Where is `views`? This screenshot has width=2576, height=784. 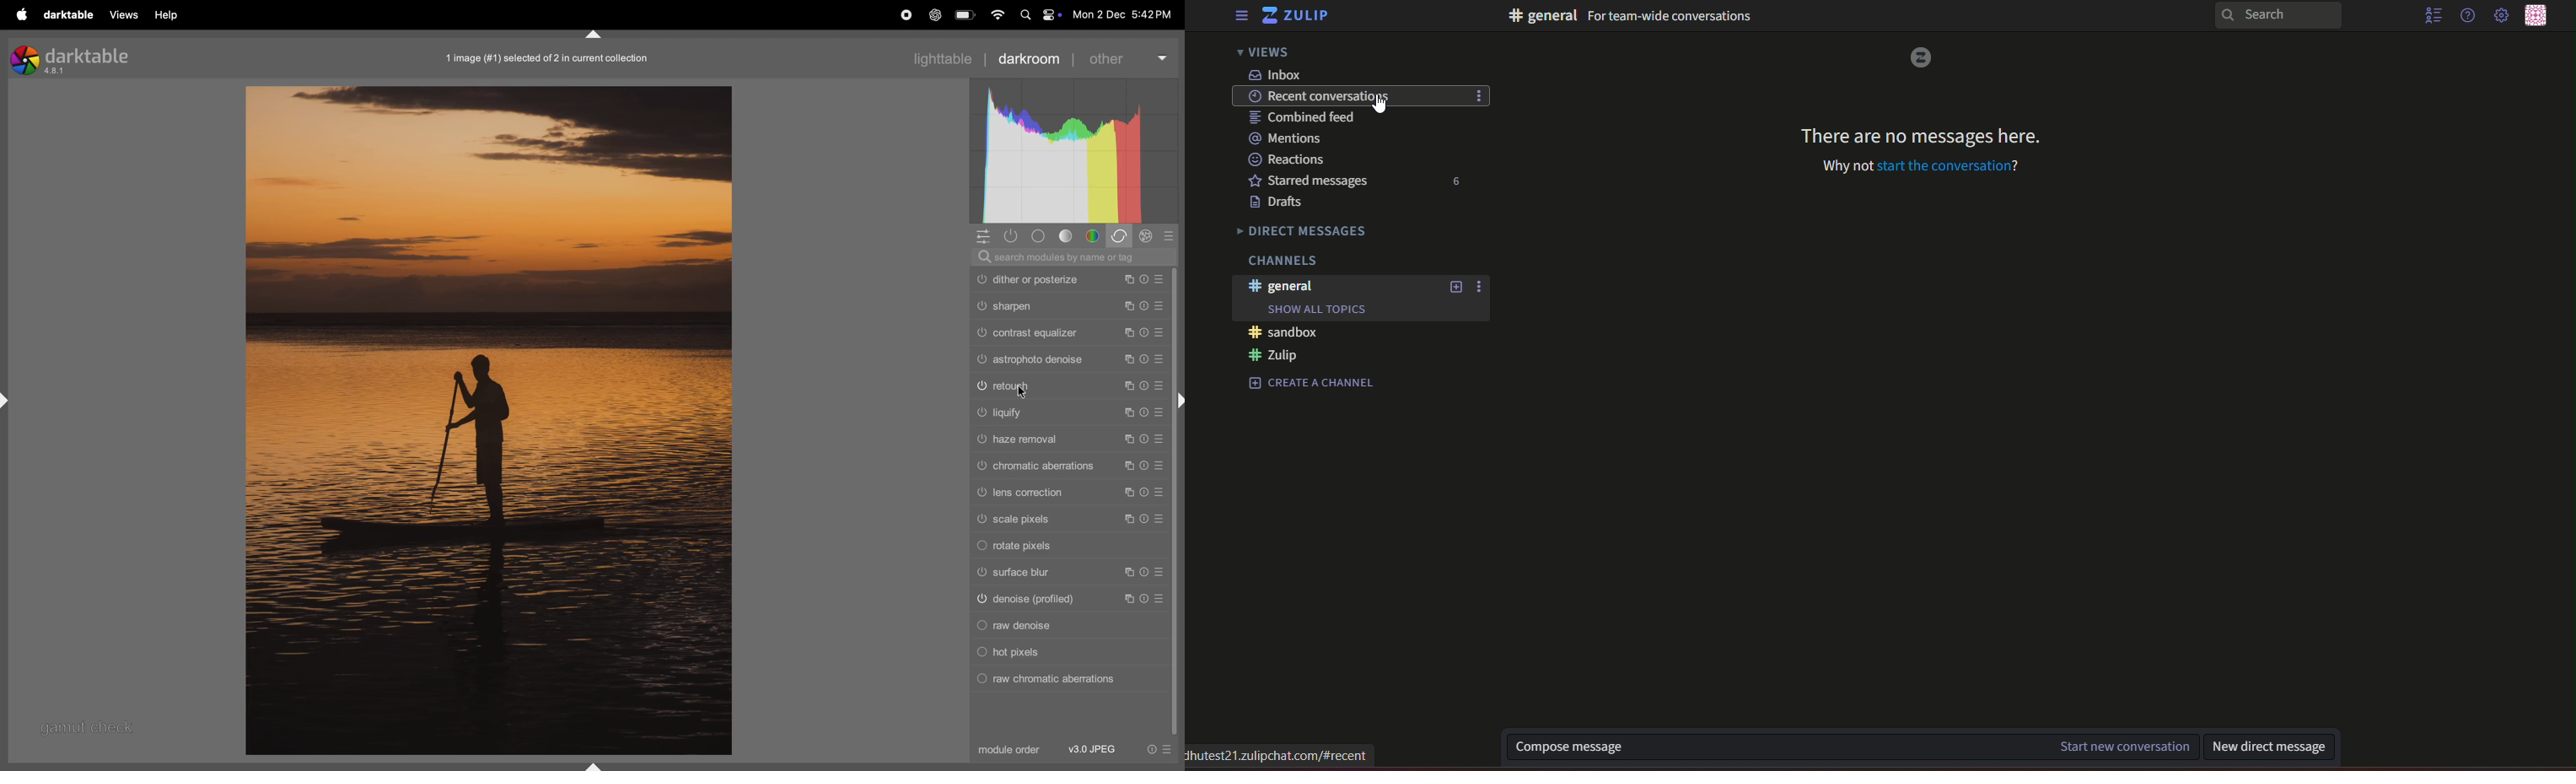 views is located at coordinates (1269, 53).